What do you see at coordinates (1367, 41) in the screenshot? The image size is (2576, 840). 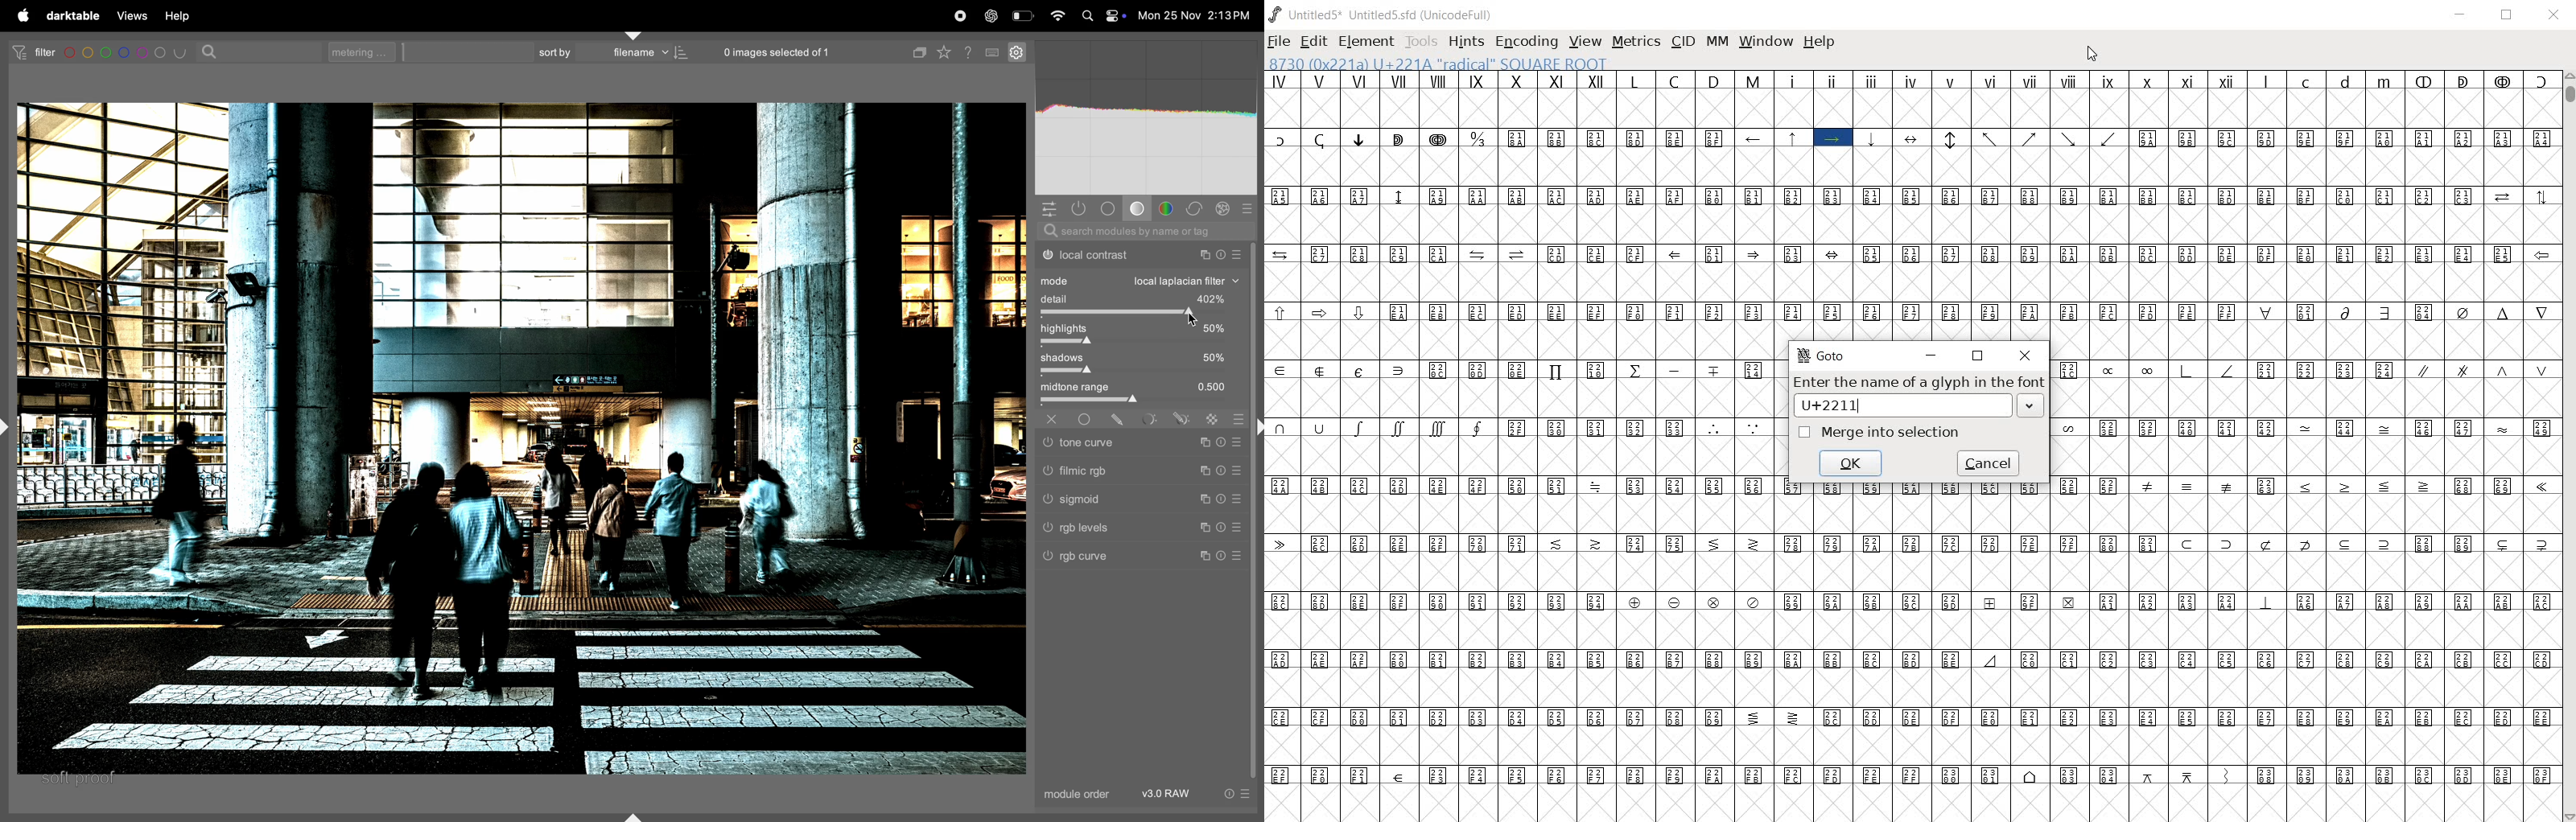 I see `ELEMENT` at bounding box center [1367, 41].